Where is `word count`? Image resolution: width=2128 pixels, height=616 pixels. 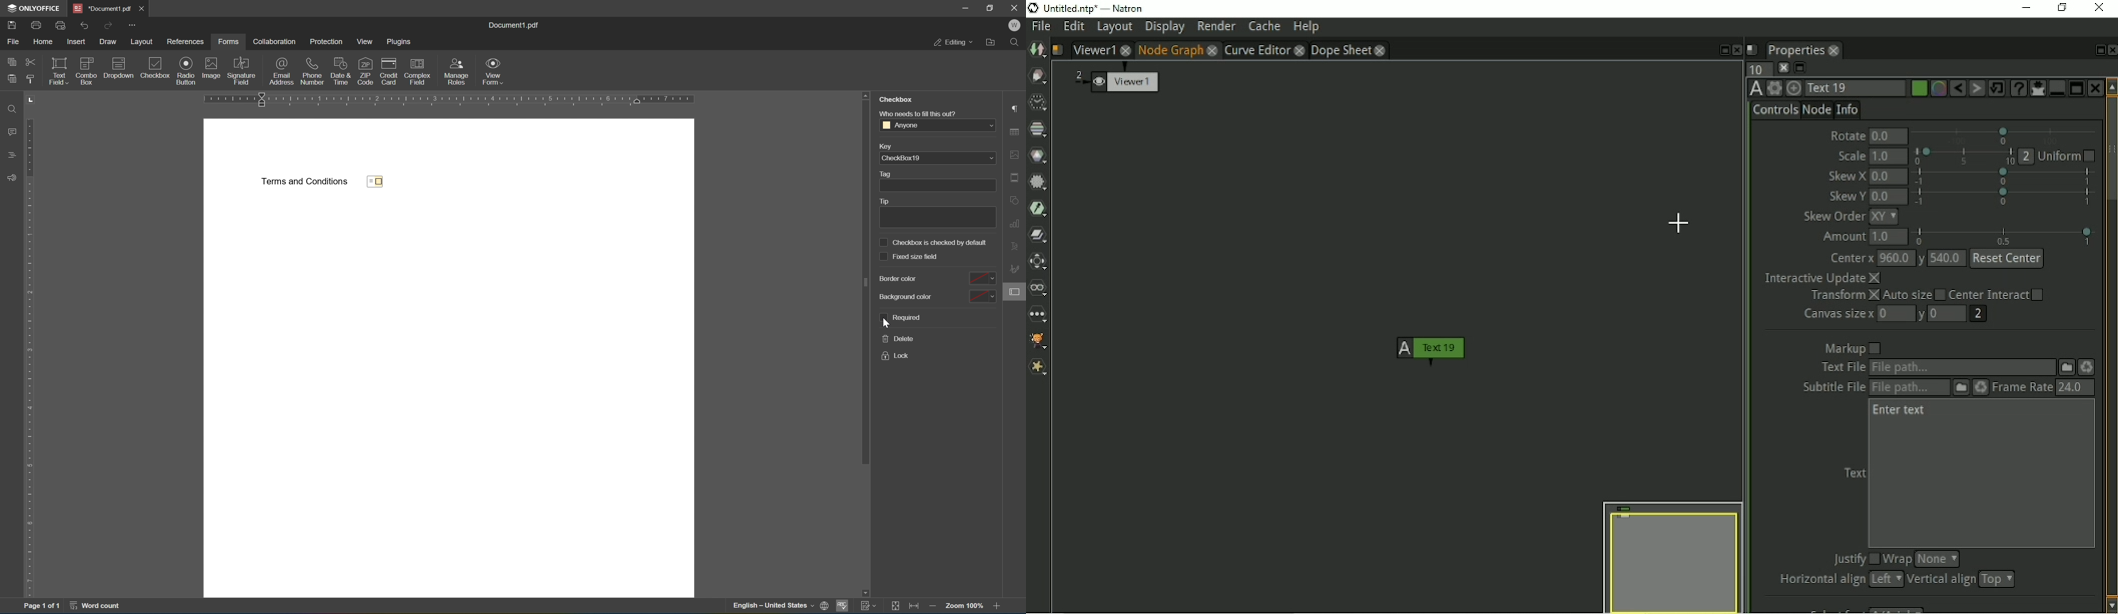 word count is located at coordinates (94, 608).